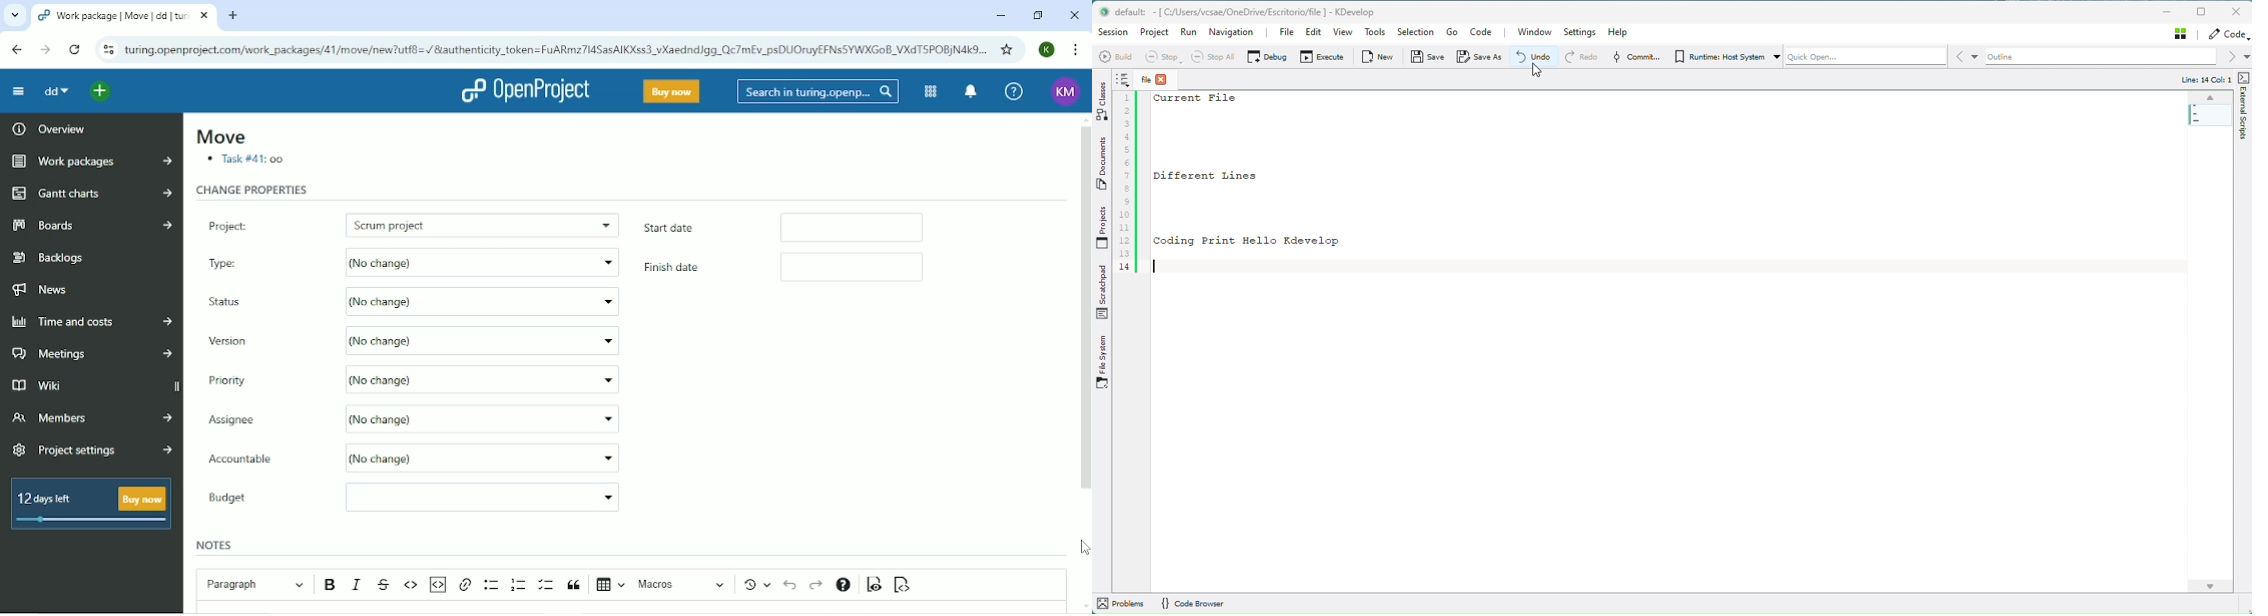  I want to click on Toggle preview mode, so click(875, 584).